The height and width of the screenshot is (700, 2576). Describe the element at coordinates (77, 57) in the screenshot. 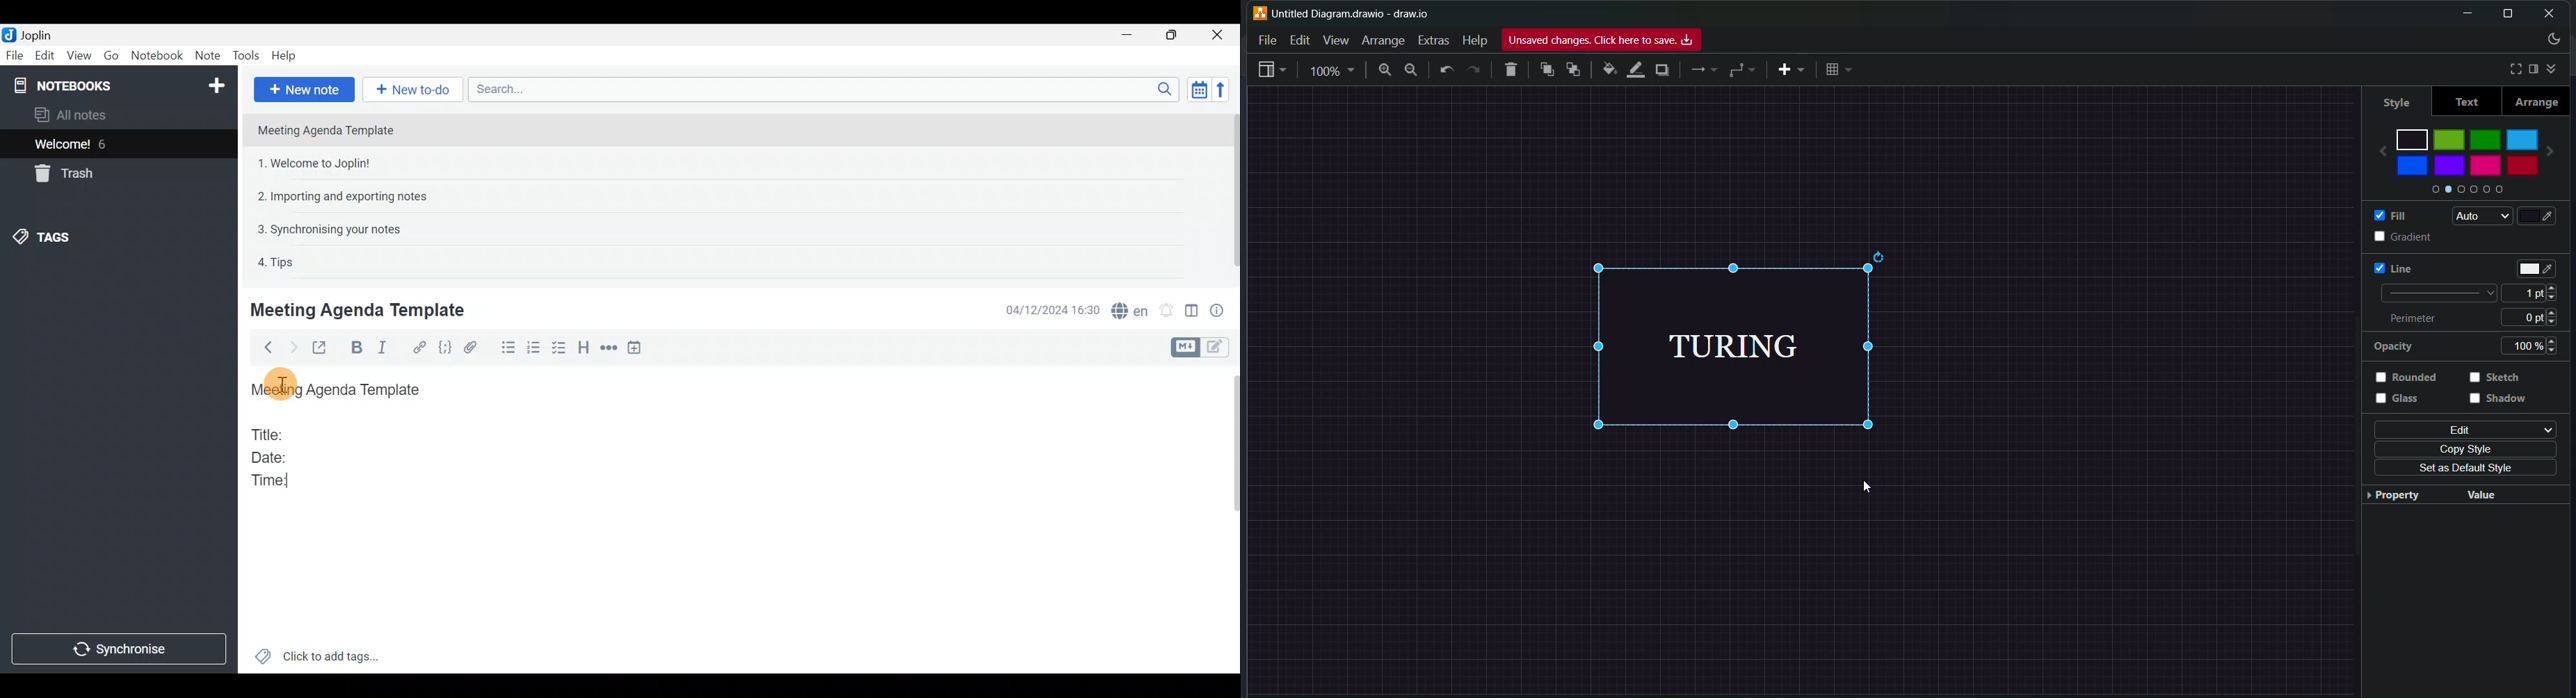

I see `View` at that location.